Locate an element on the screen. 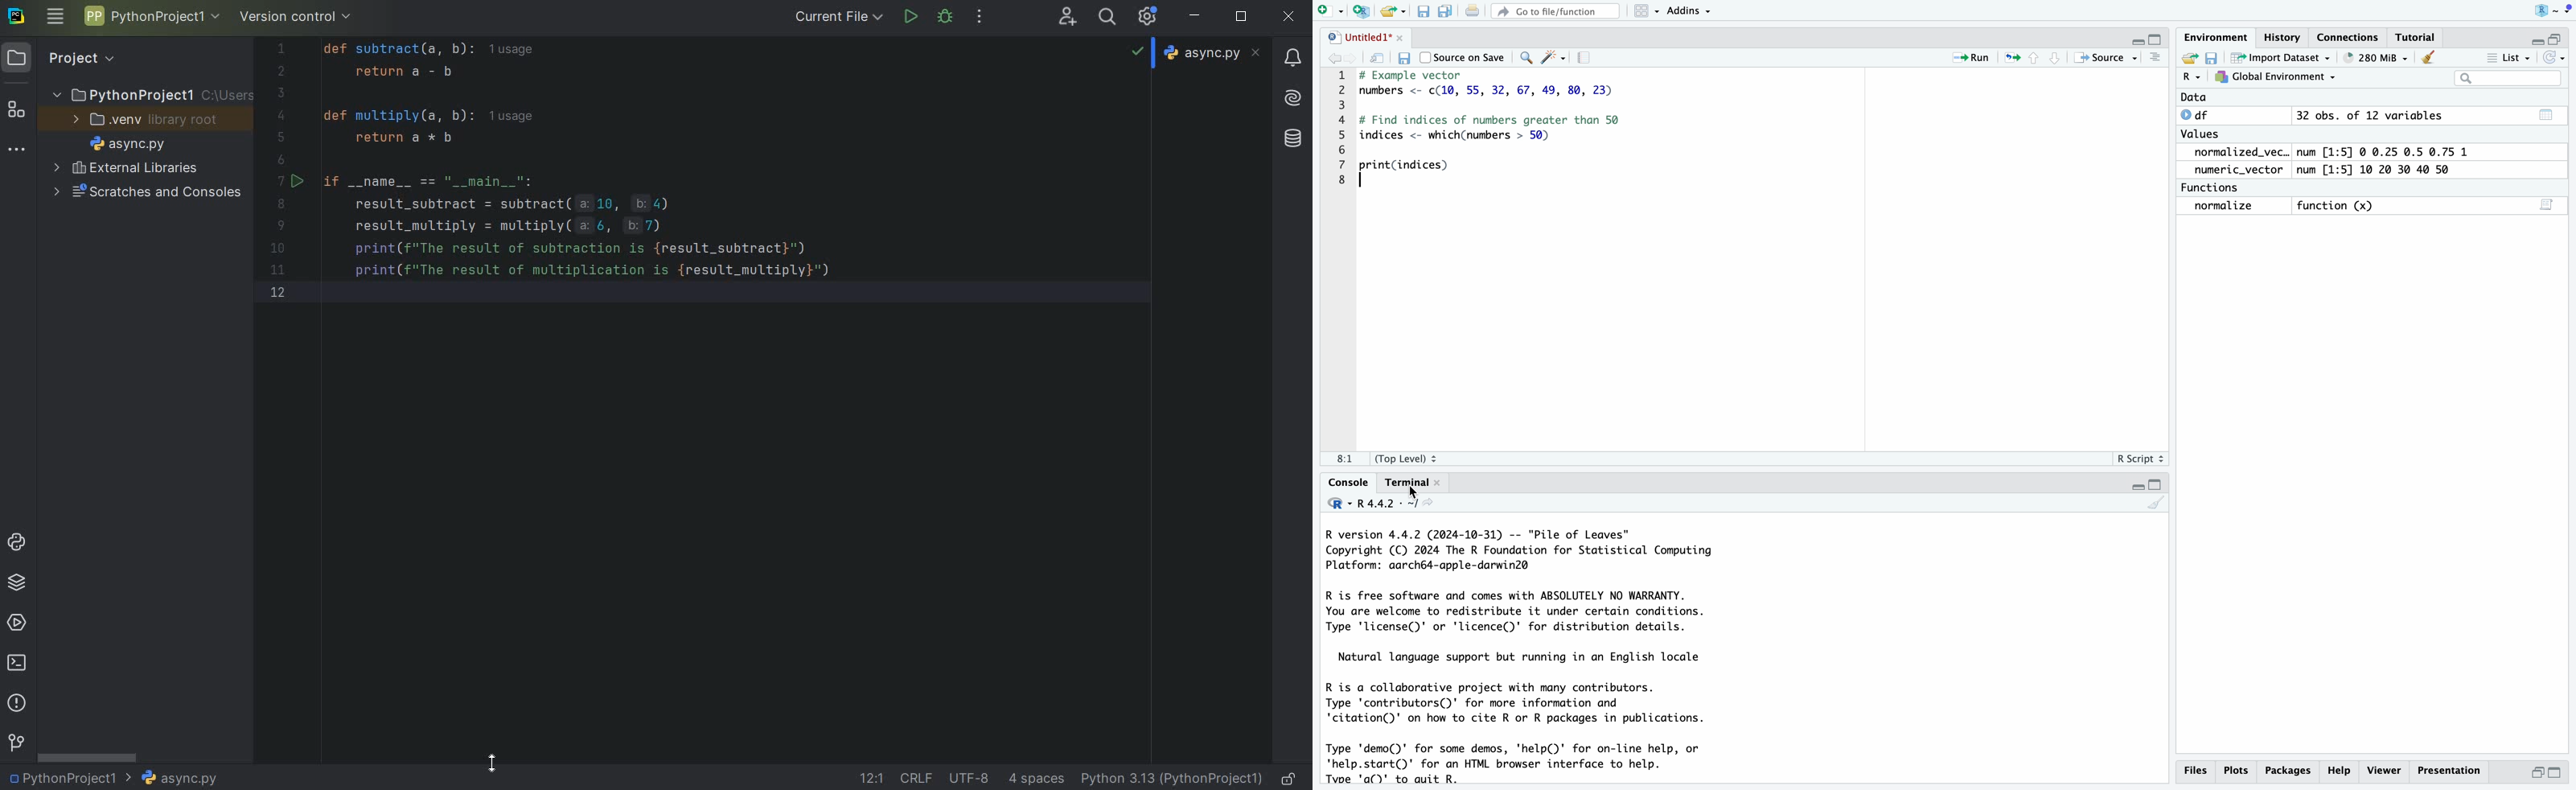 The width and height of the screenshot is (2576, 812). Terminal is located at coordinates (1411, 483).